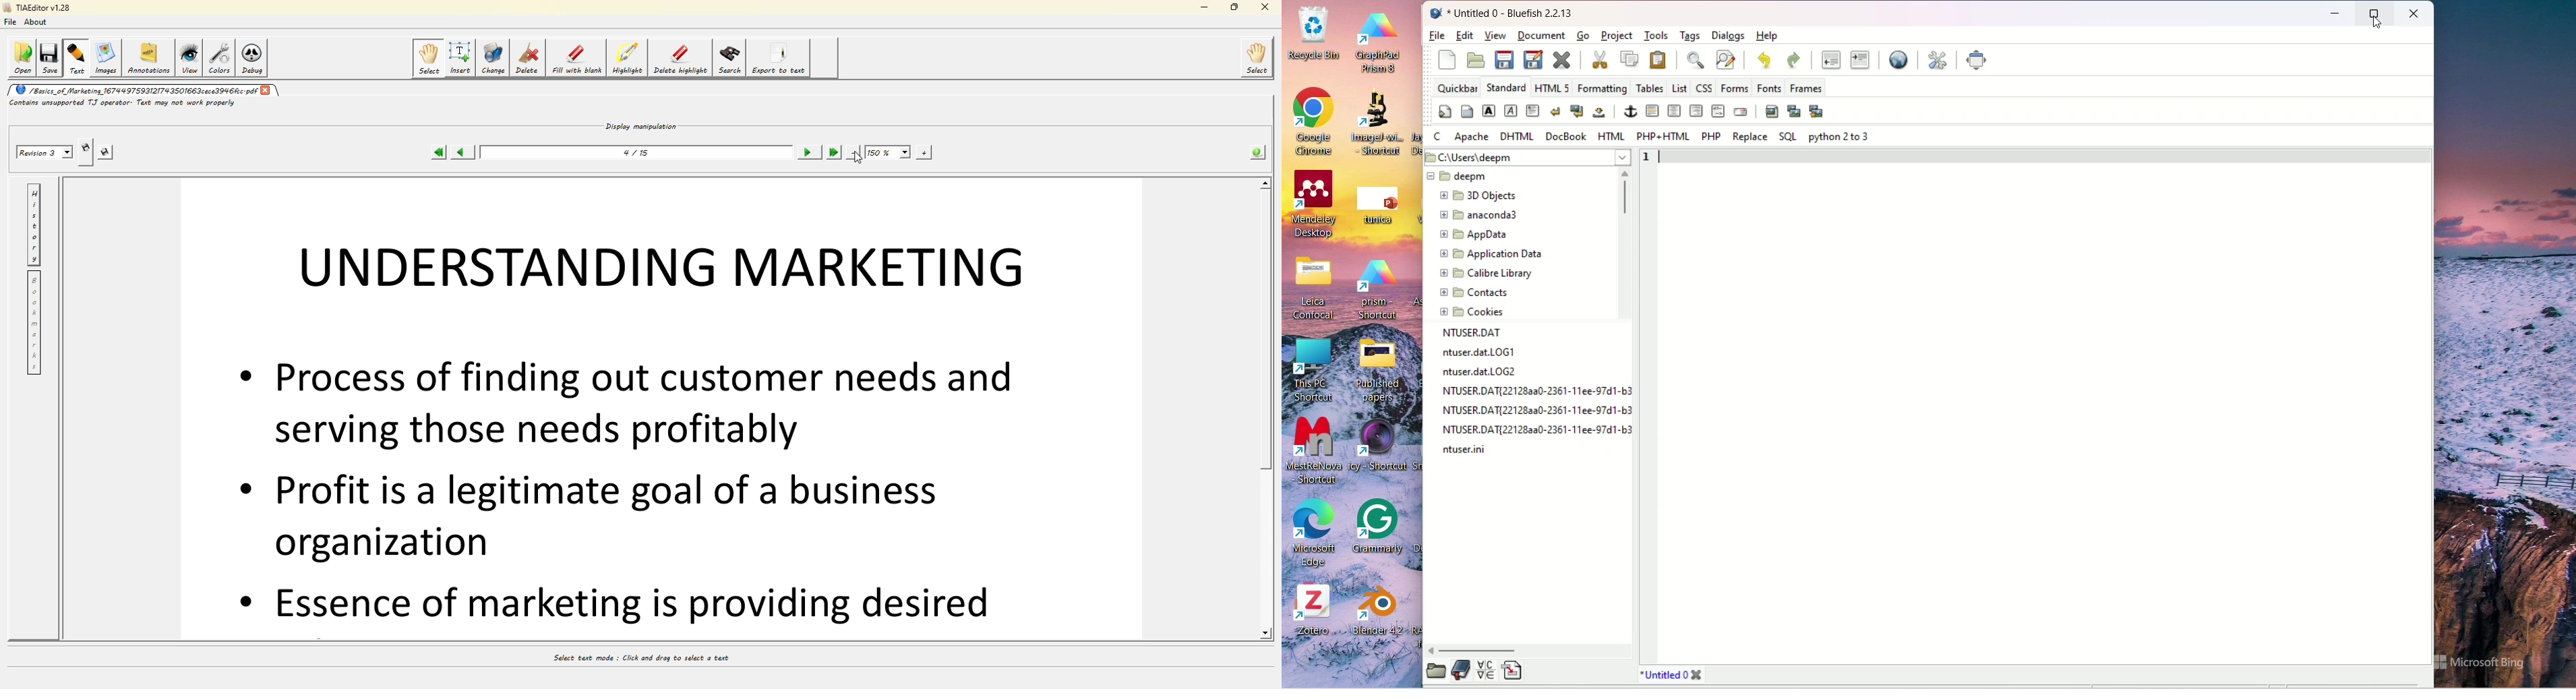 The image size is (2576, 700). What do you see at coordinates (1551, 86) in the screenshot?
I see `HTML 5` at bounding box center [1551, 86].